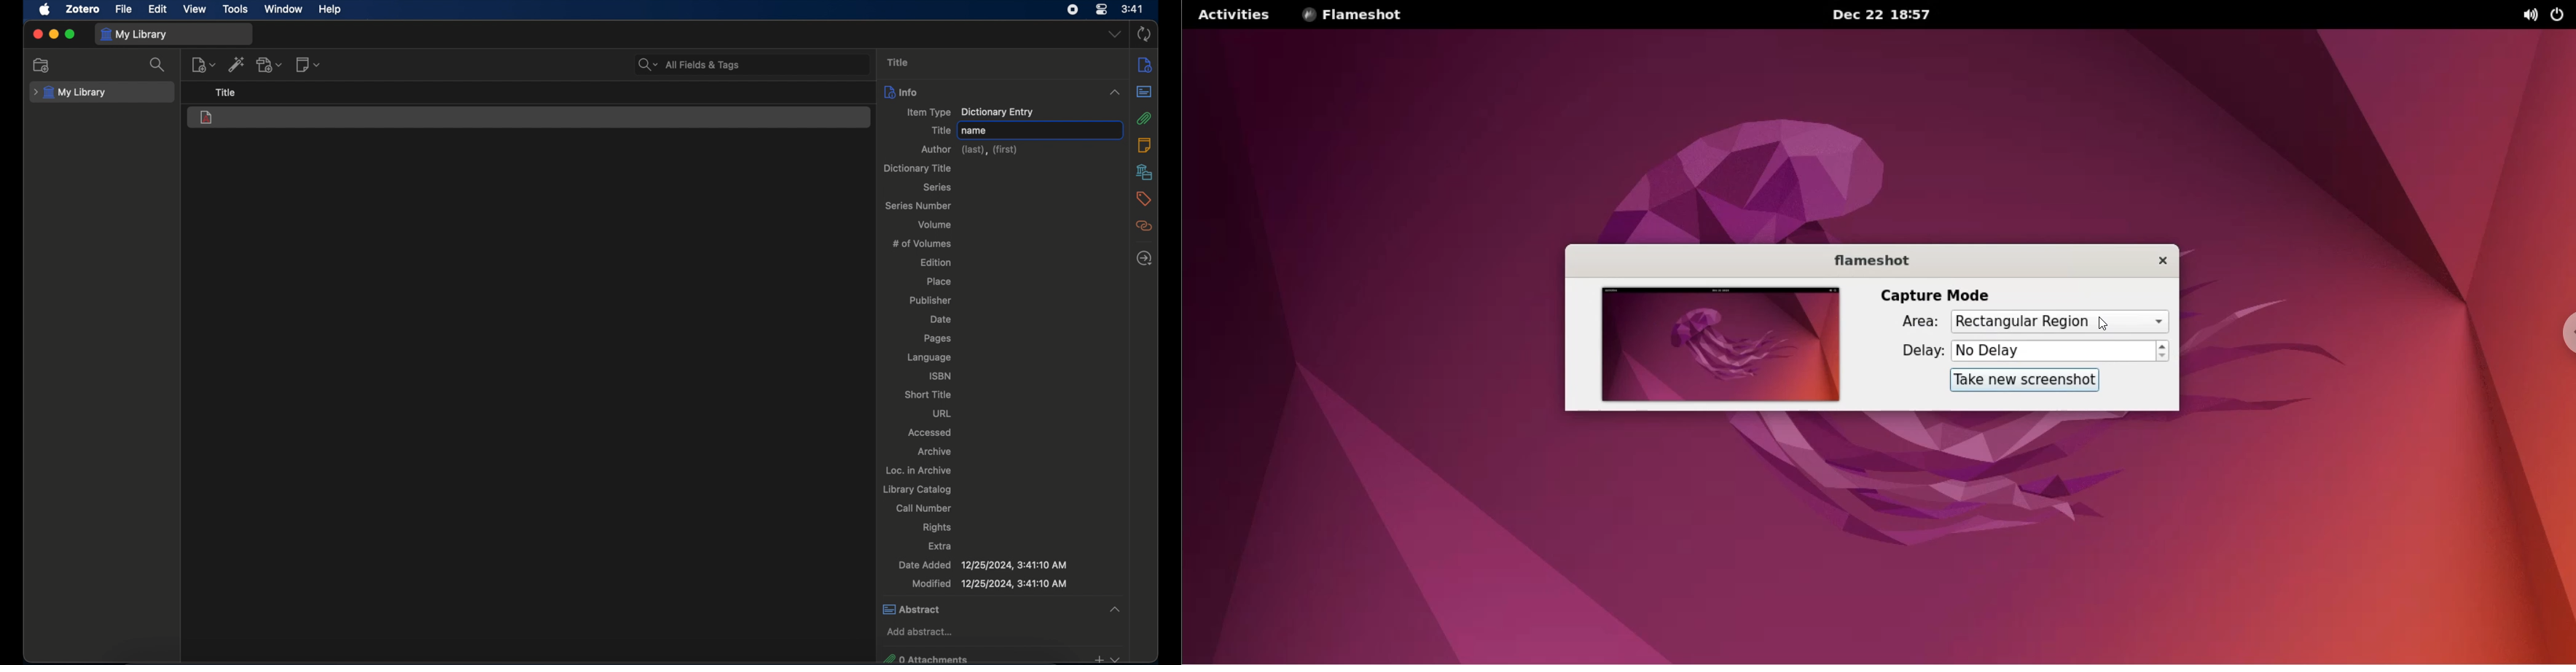 The height and width of the screenshot is (672, 2576). I want to click on control center, so click(1101, 9).